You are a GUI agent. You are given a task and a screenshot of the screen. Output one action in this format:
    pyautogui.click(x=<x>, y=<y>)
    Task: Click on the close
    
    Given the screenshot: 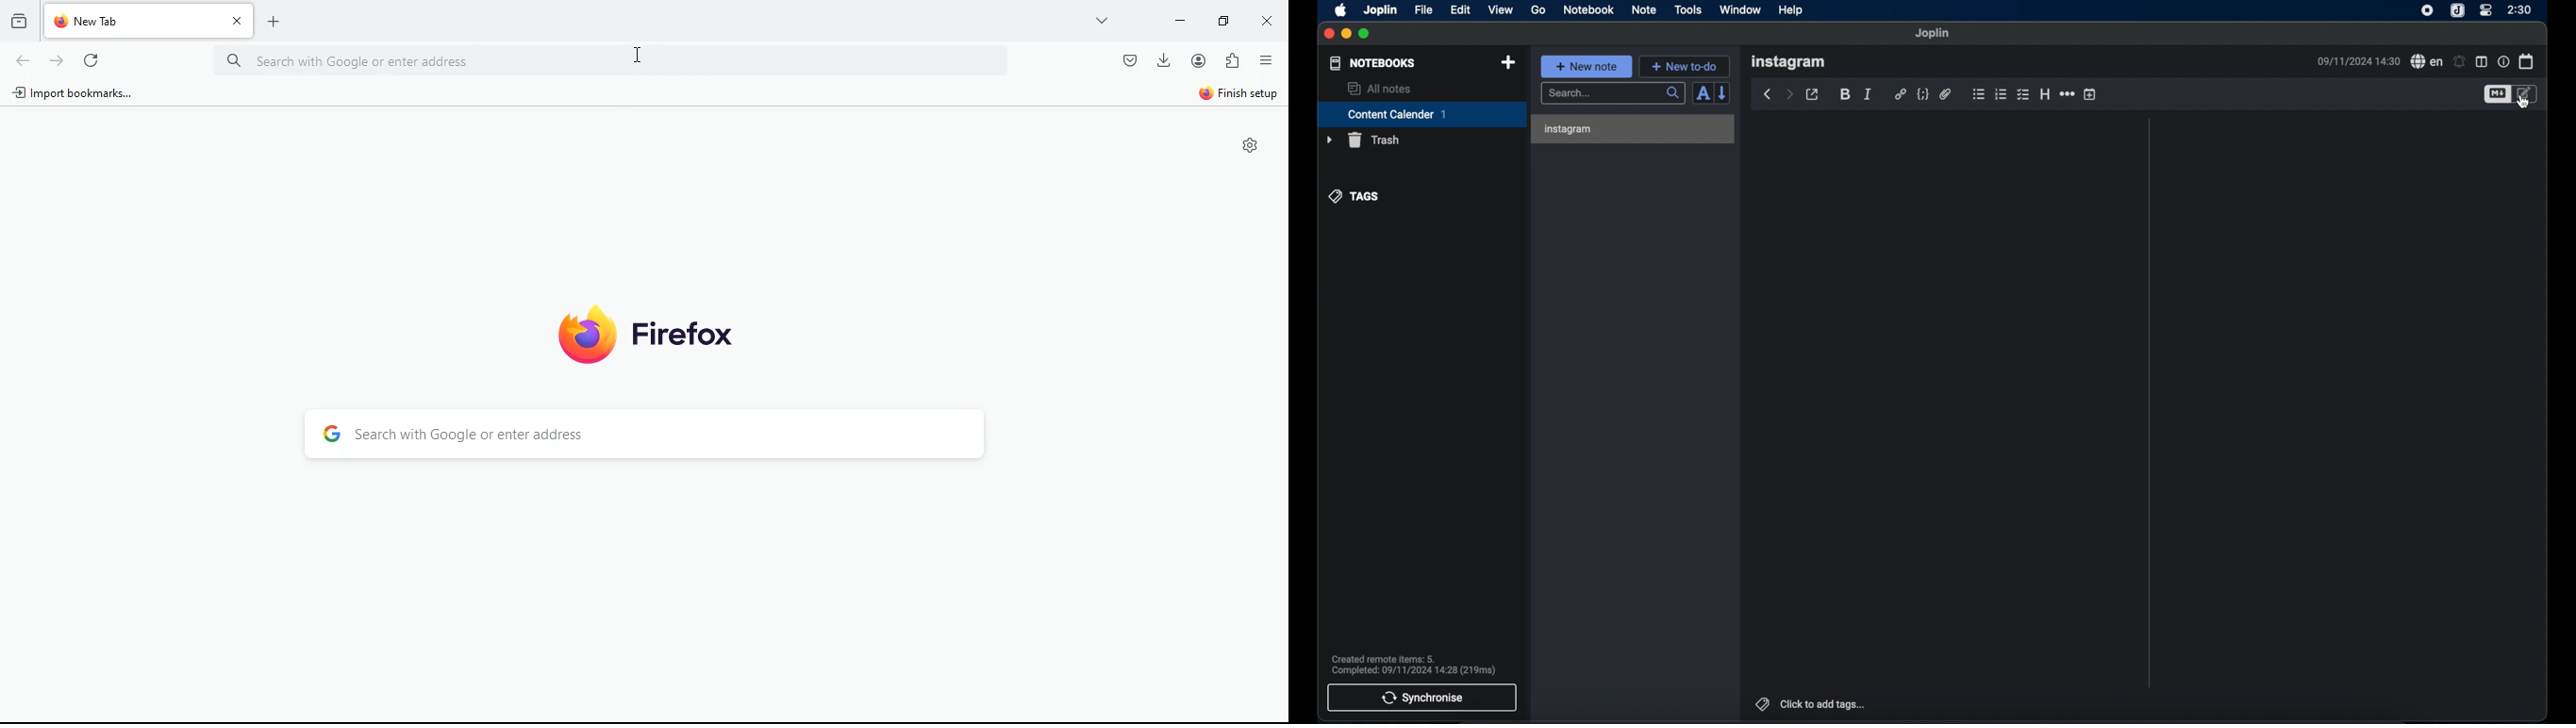 What is the action you would take?
    pyautogui.click(x=1264, y=21)
    